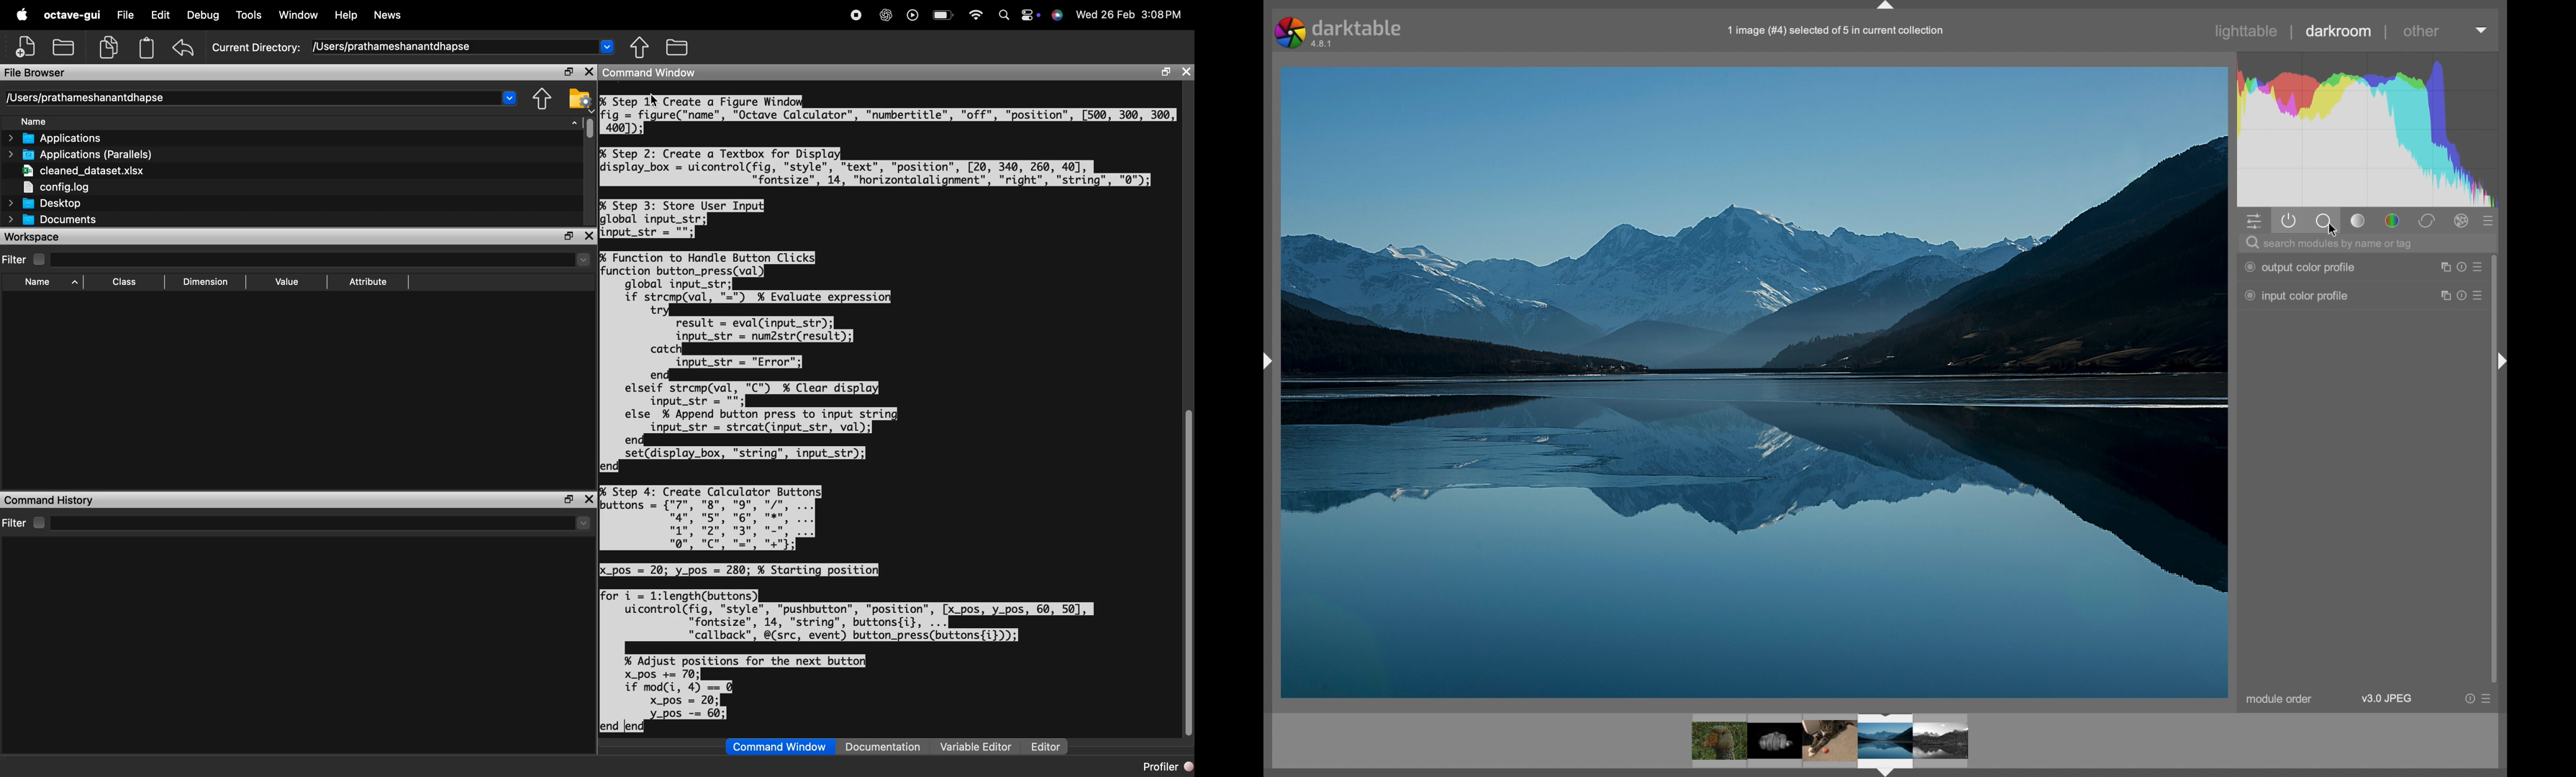 The height and width of the screenshot is (784, 2576). Describe the element at coordinates (588, 499) in the screenshot. I see `maximize` at that location.